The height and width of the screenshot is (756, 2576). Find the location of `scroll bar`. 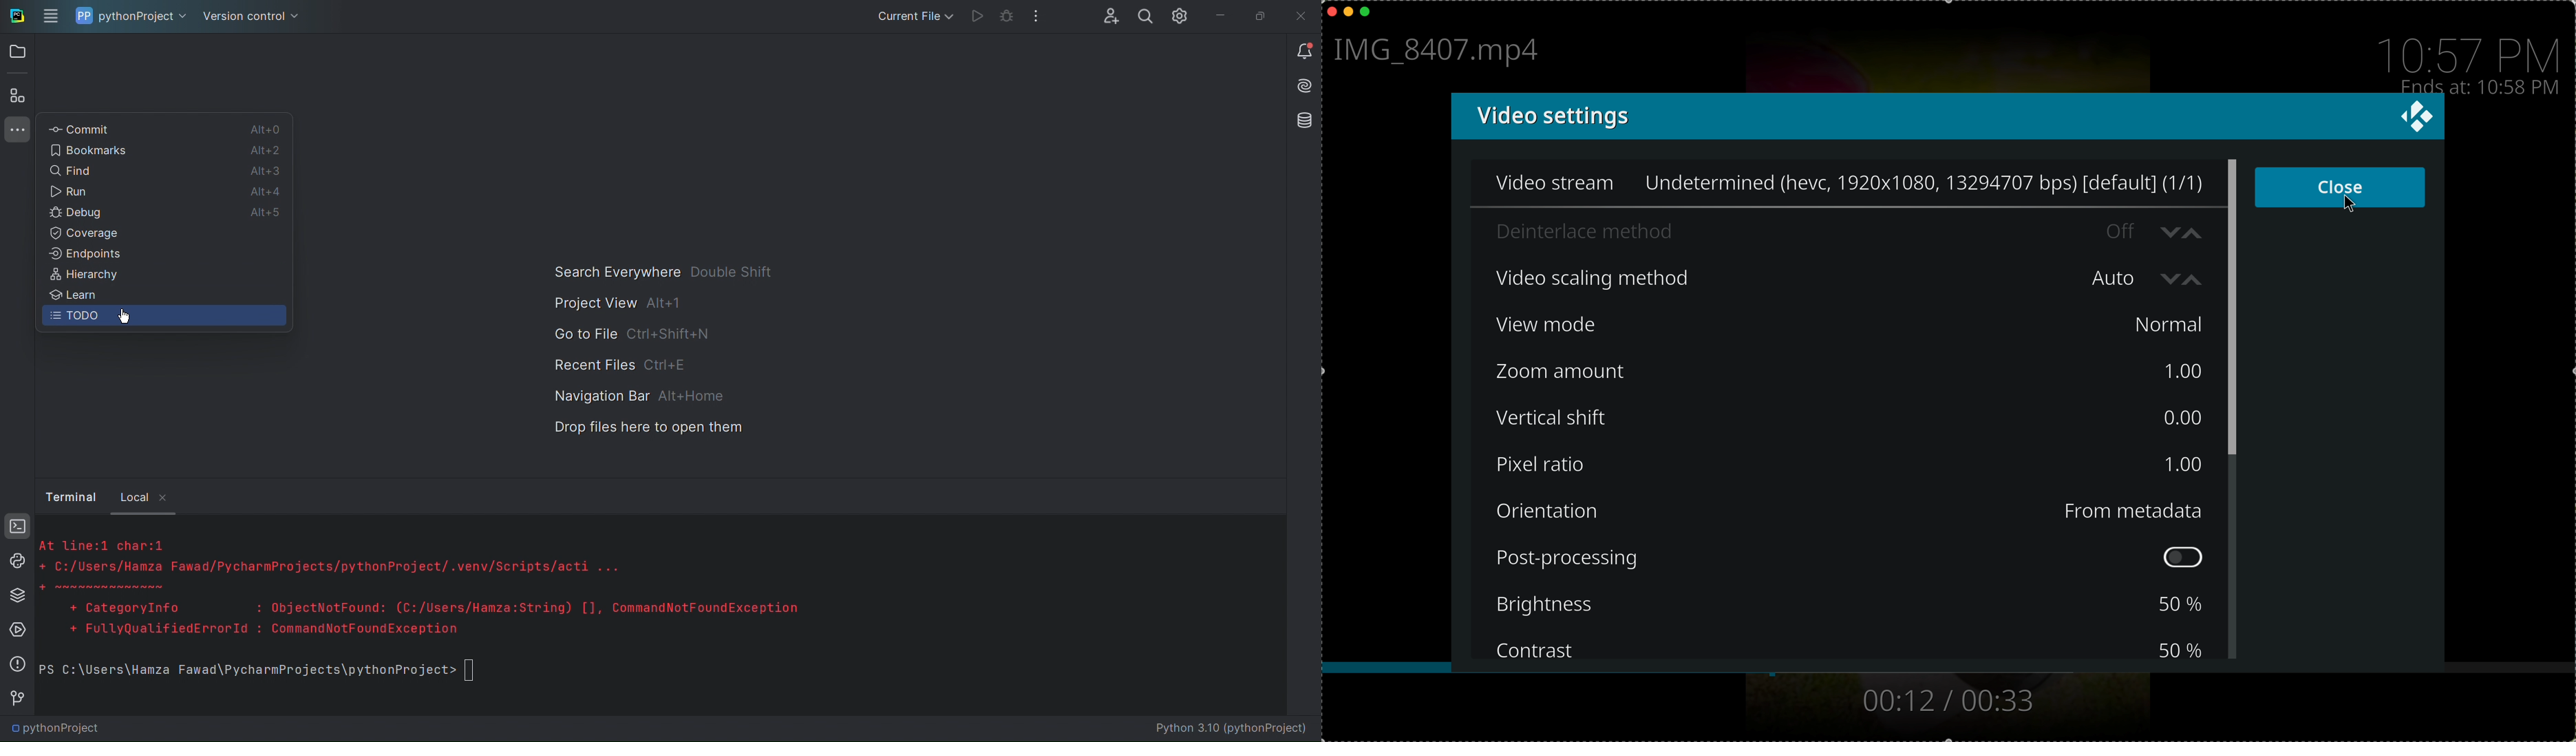

scroll bar is located at coordinates (2235, 407).